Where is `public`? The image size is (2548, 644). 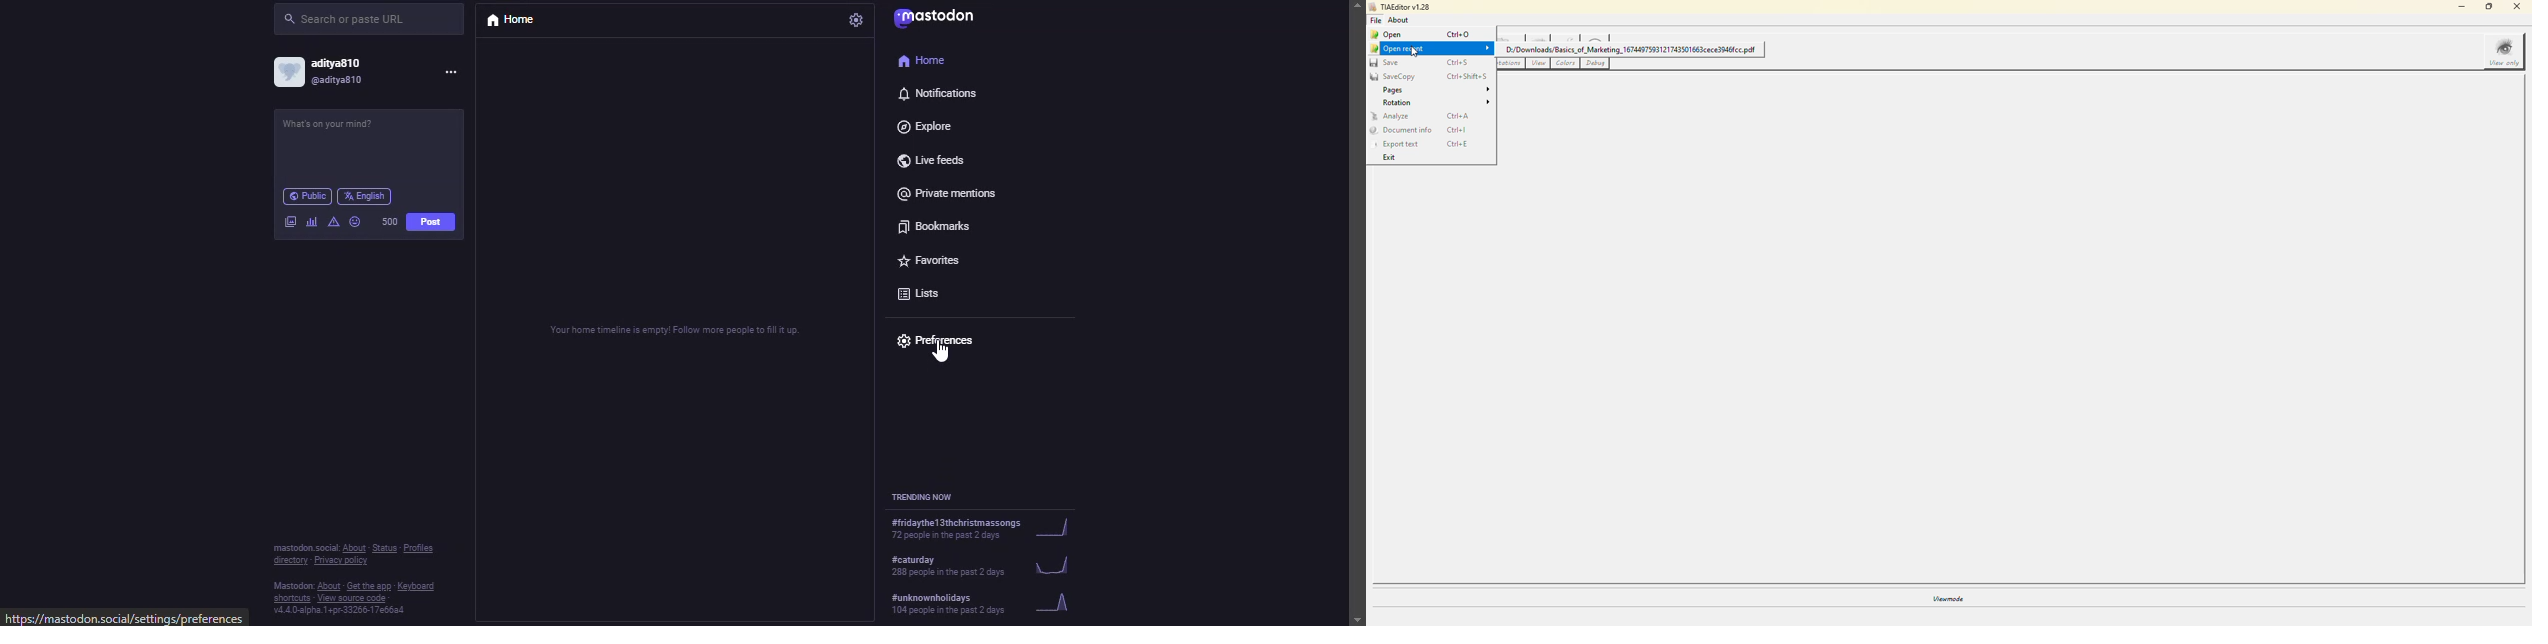
public is located at coordinates (306, 196).